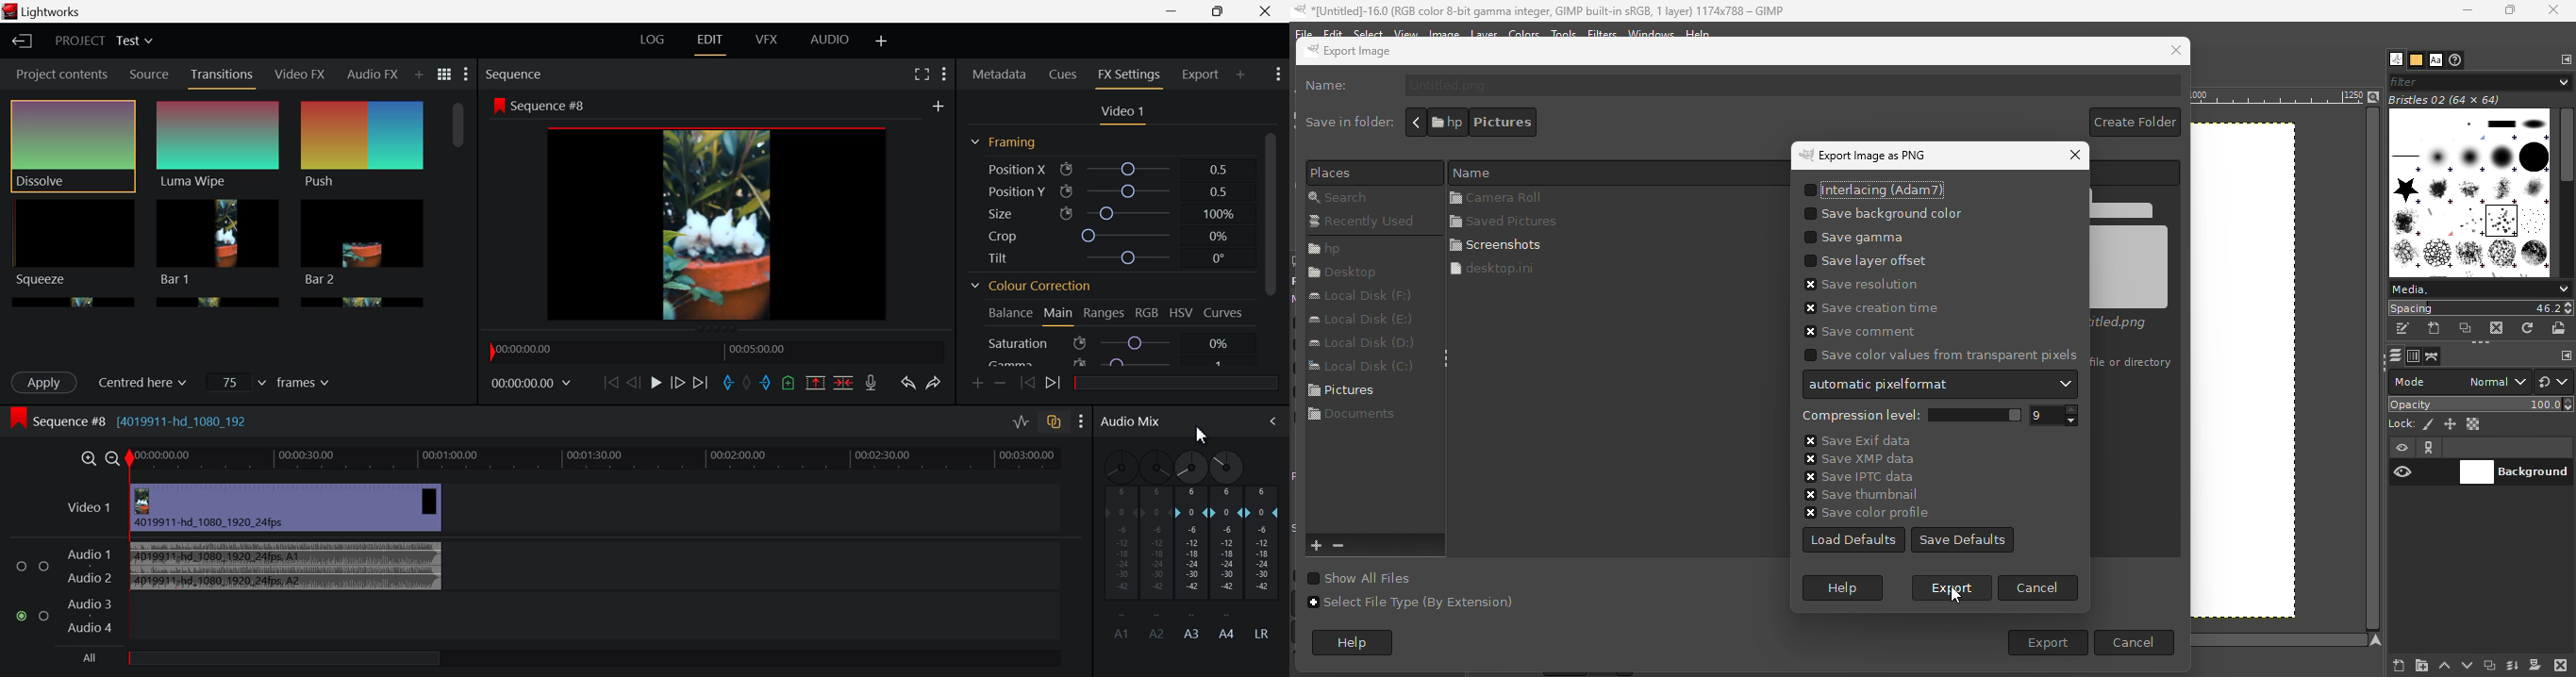  Describe the element at coordinates (1876, 187) in the screenshot. I see `Interlacing(Adam7)` at that location.